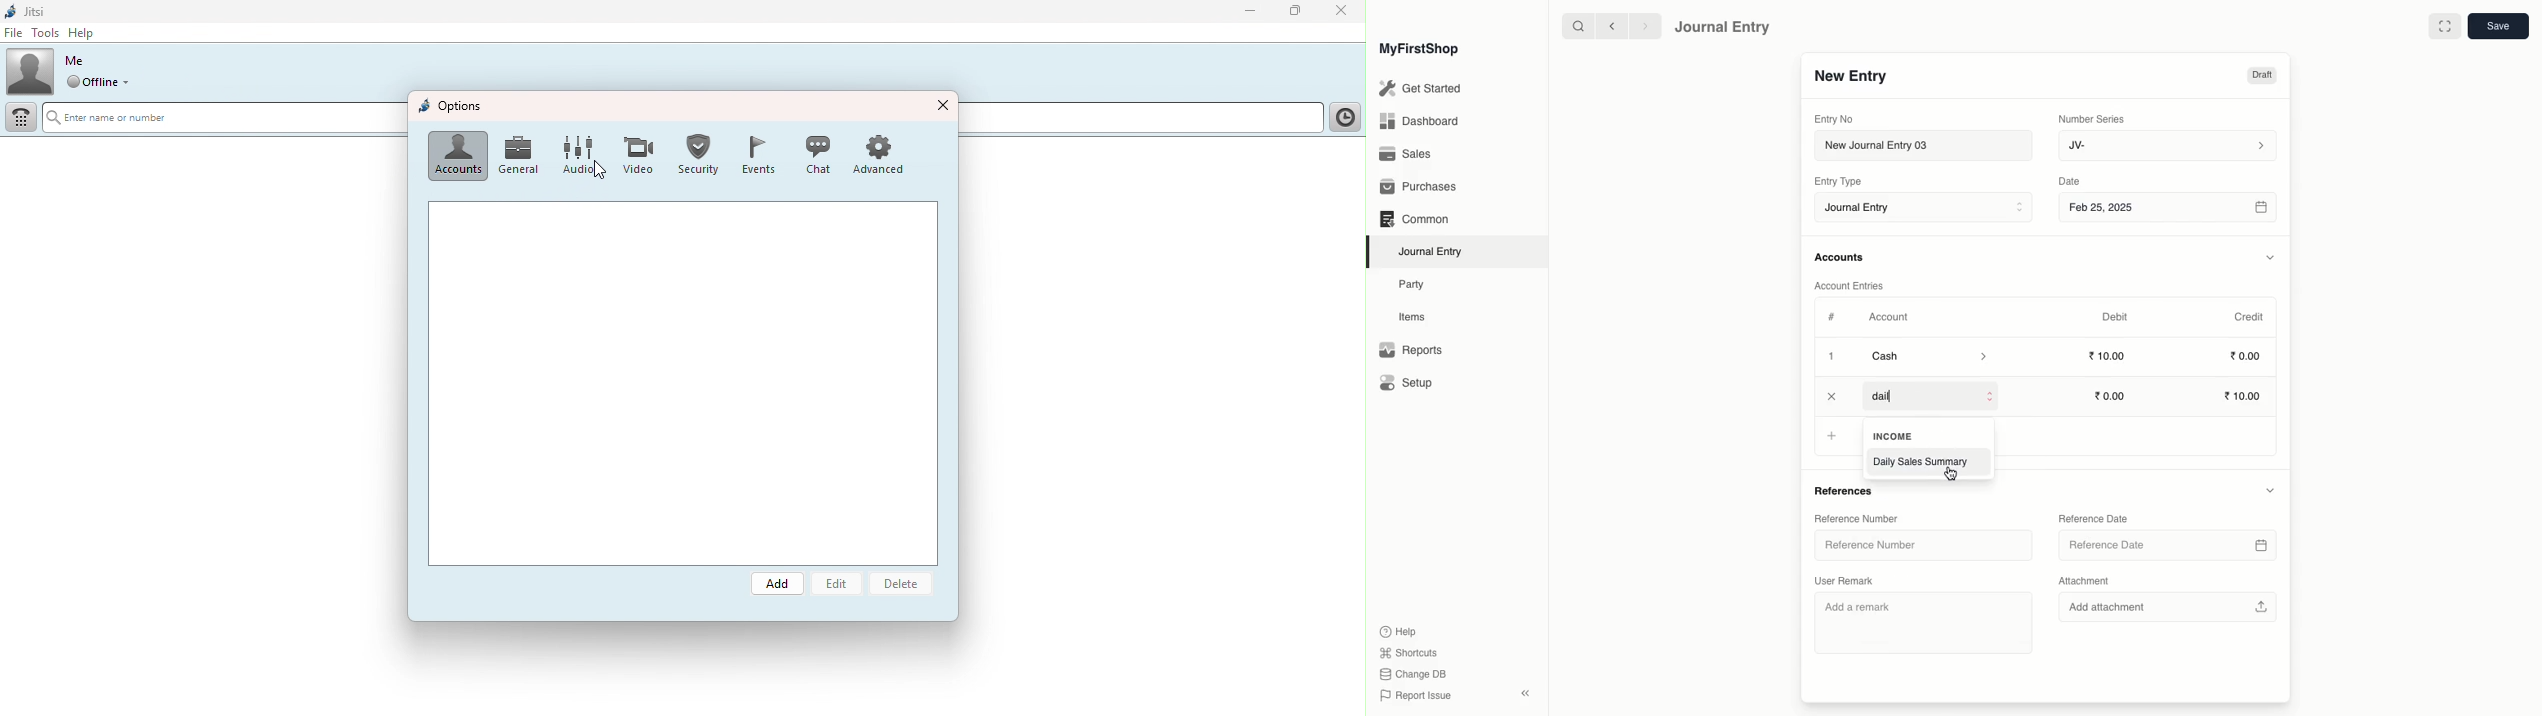 The image size is (2548, 728). I want to click on Close, so click(1340, 12).